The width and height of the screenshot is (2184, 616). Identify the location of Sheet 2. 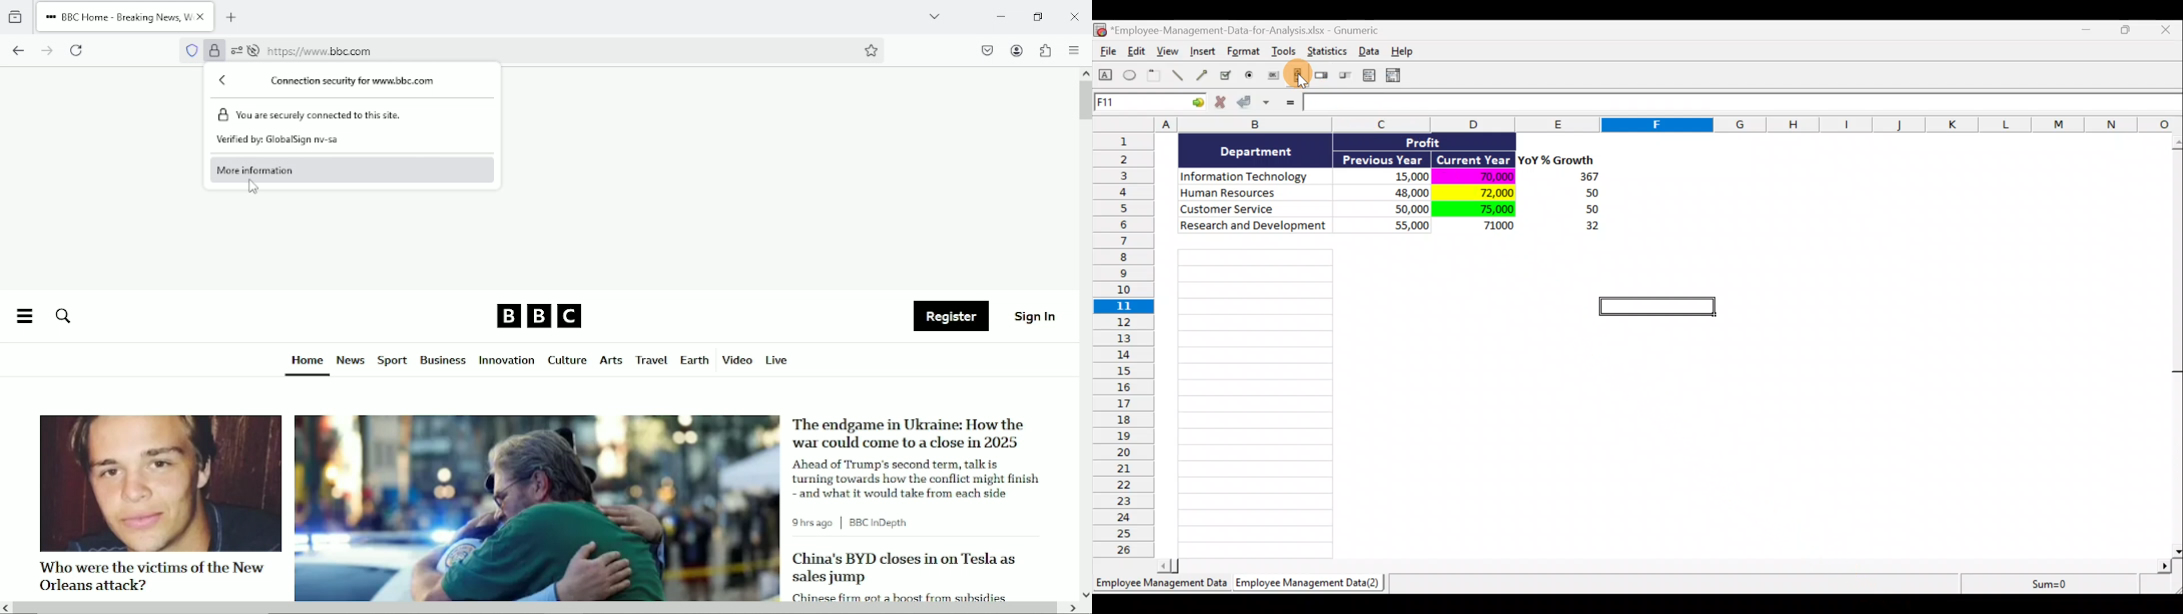
(1311, 586).